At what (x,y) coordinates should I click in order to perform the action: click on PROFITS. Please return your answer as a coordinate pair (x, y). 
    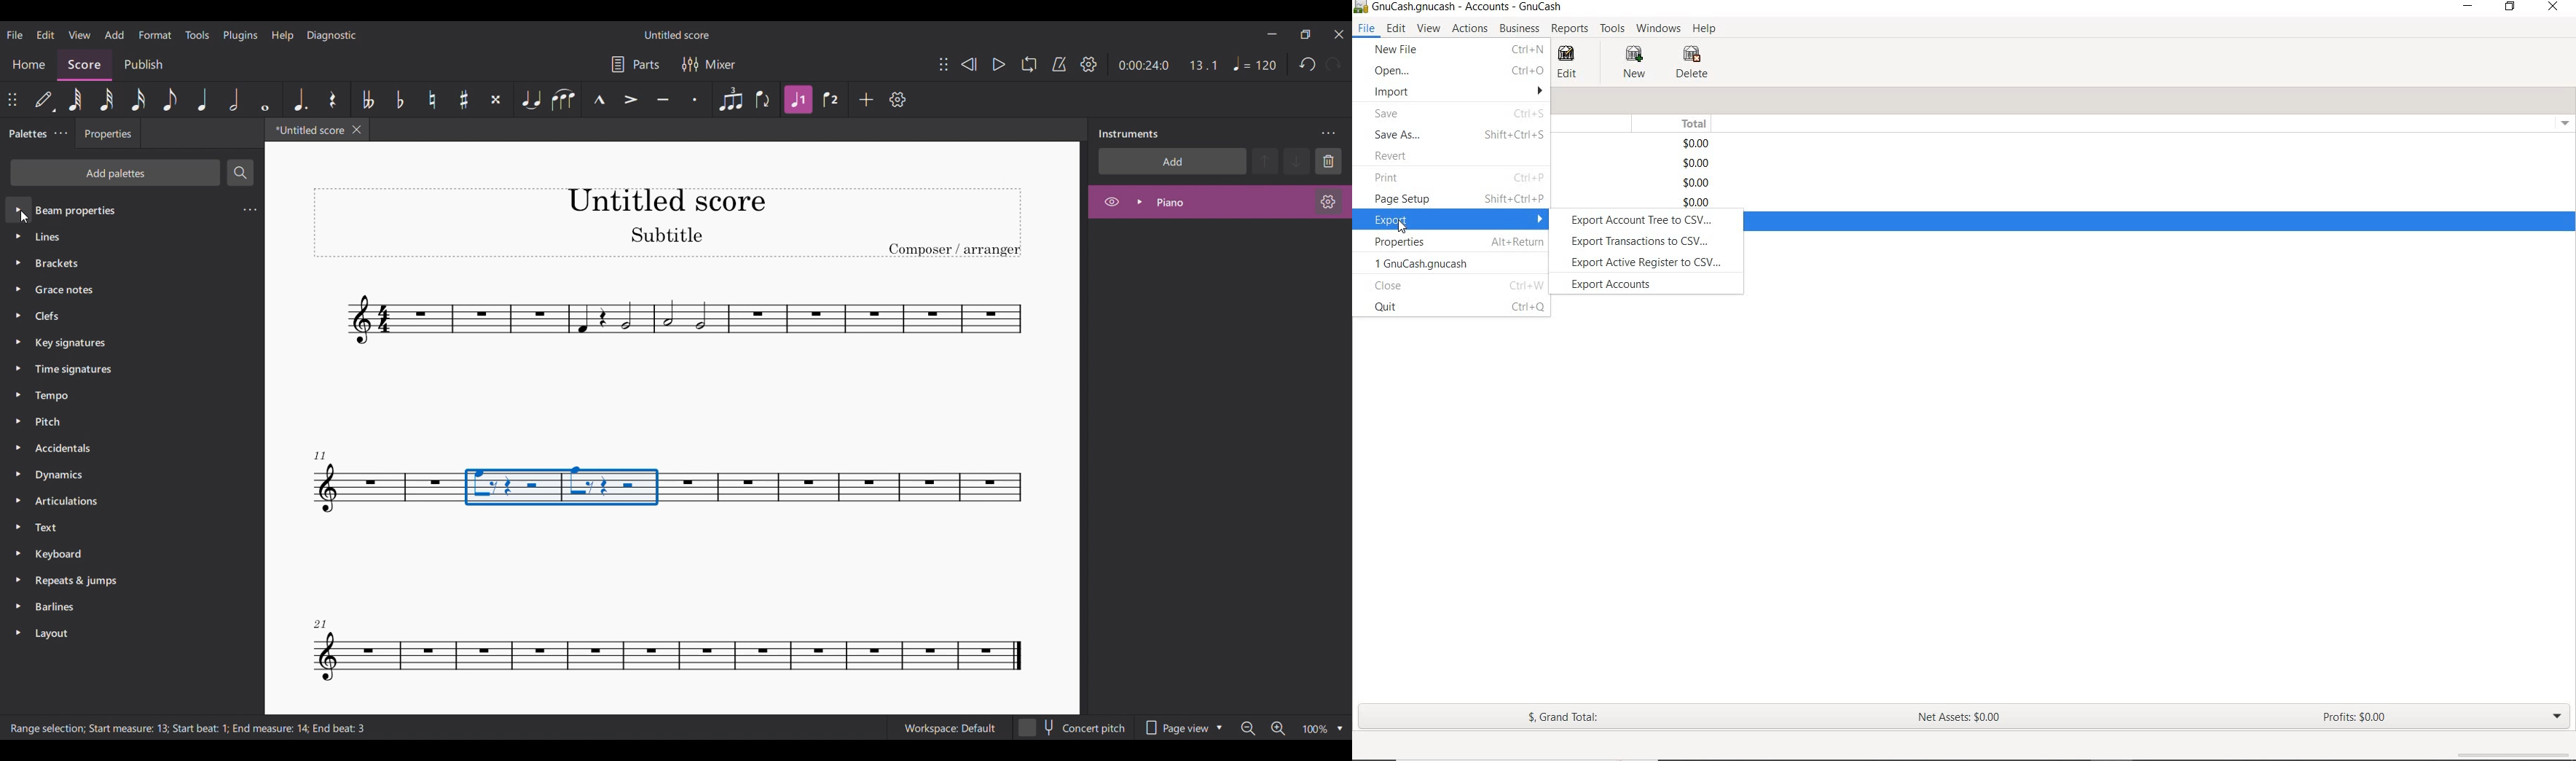
    Looking at the image, I should click on (2355, 717).